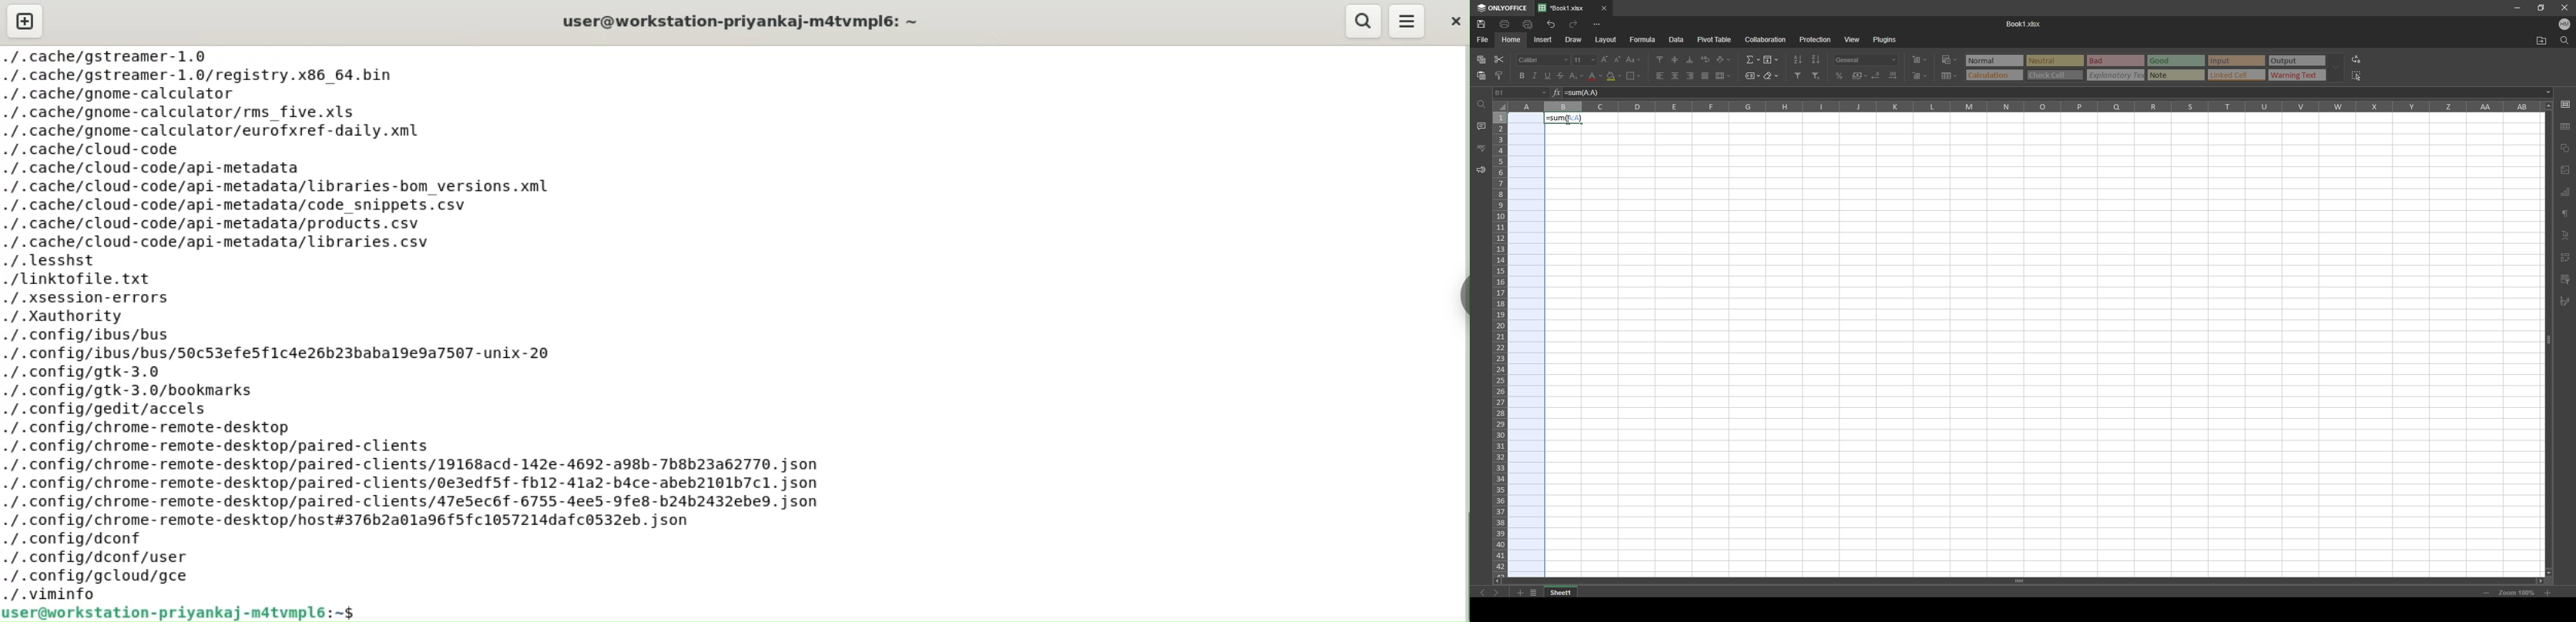  What do you see at coordinates (2565, 104) in the screenshot?
I see `cell settings` at bounding box center [2565, 104].